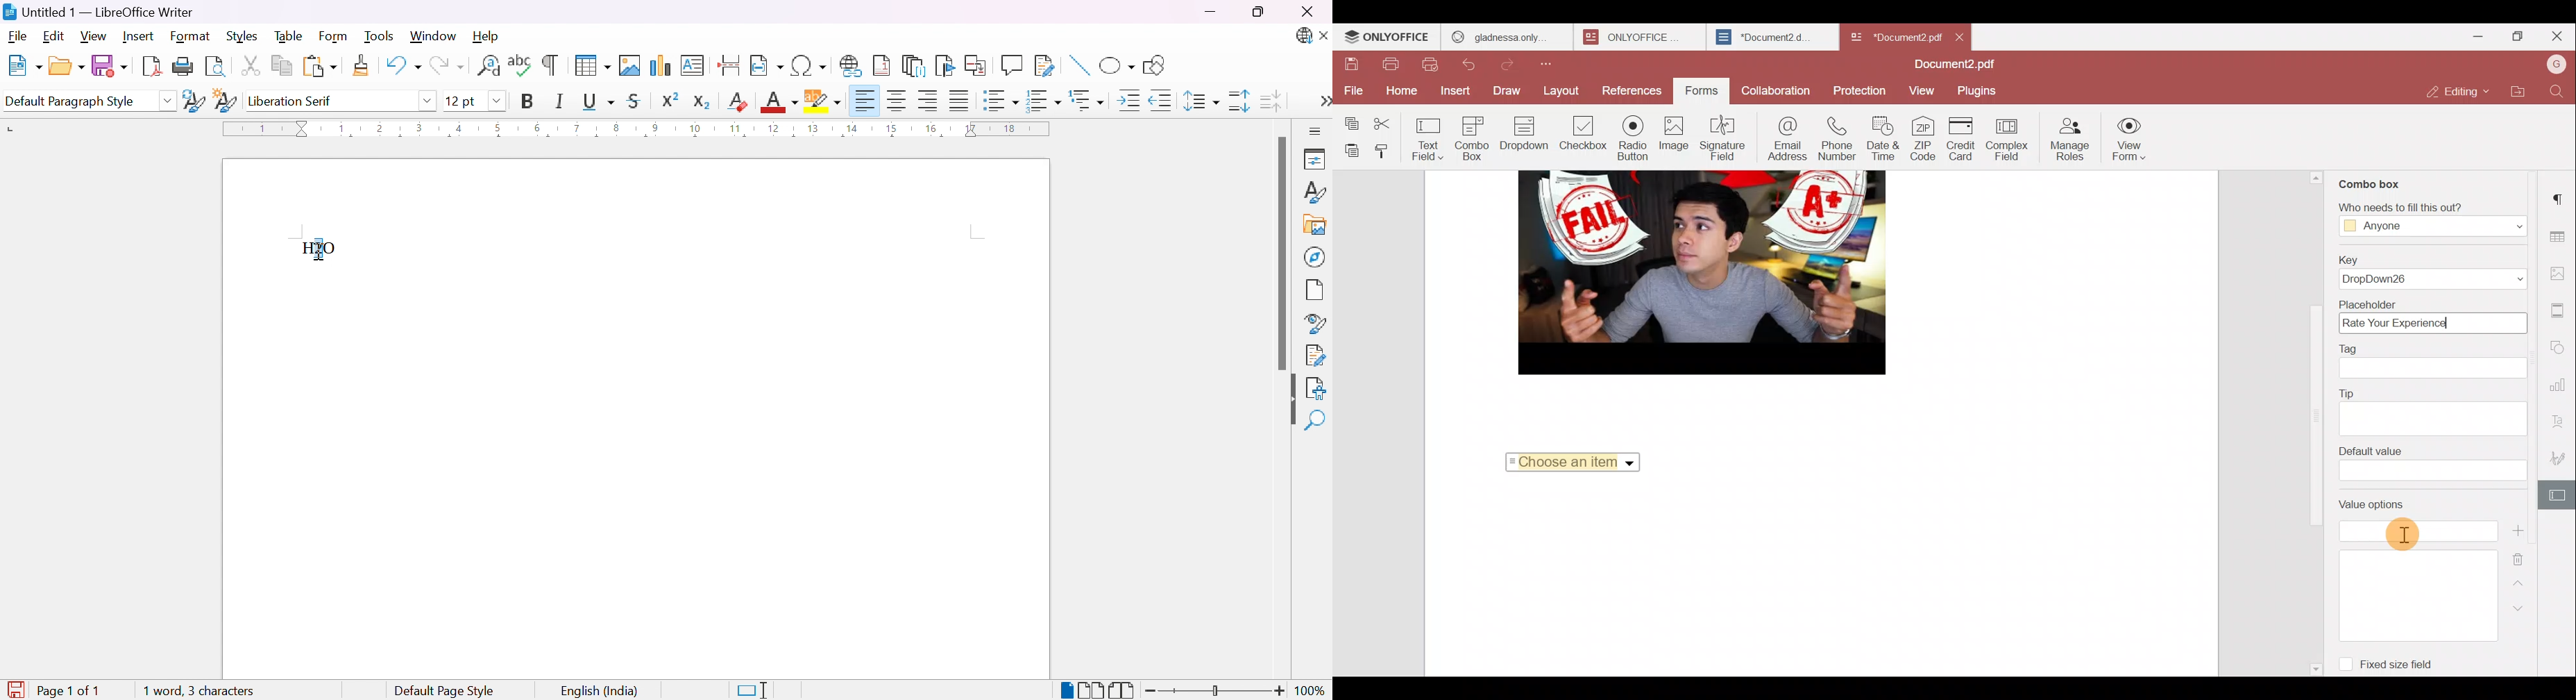  Describe the element at coordinates (1349, 150) in the screenshot. I see `Paste` at that location.